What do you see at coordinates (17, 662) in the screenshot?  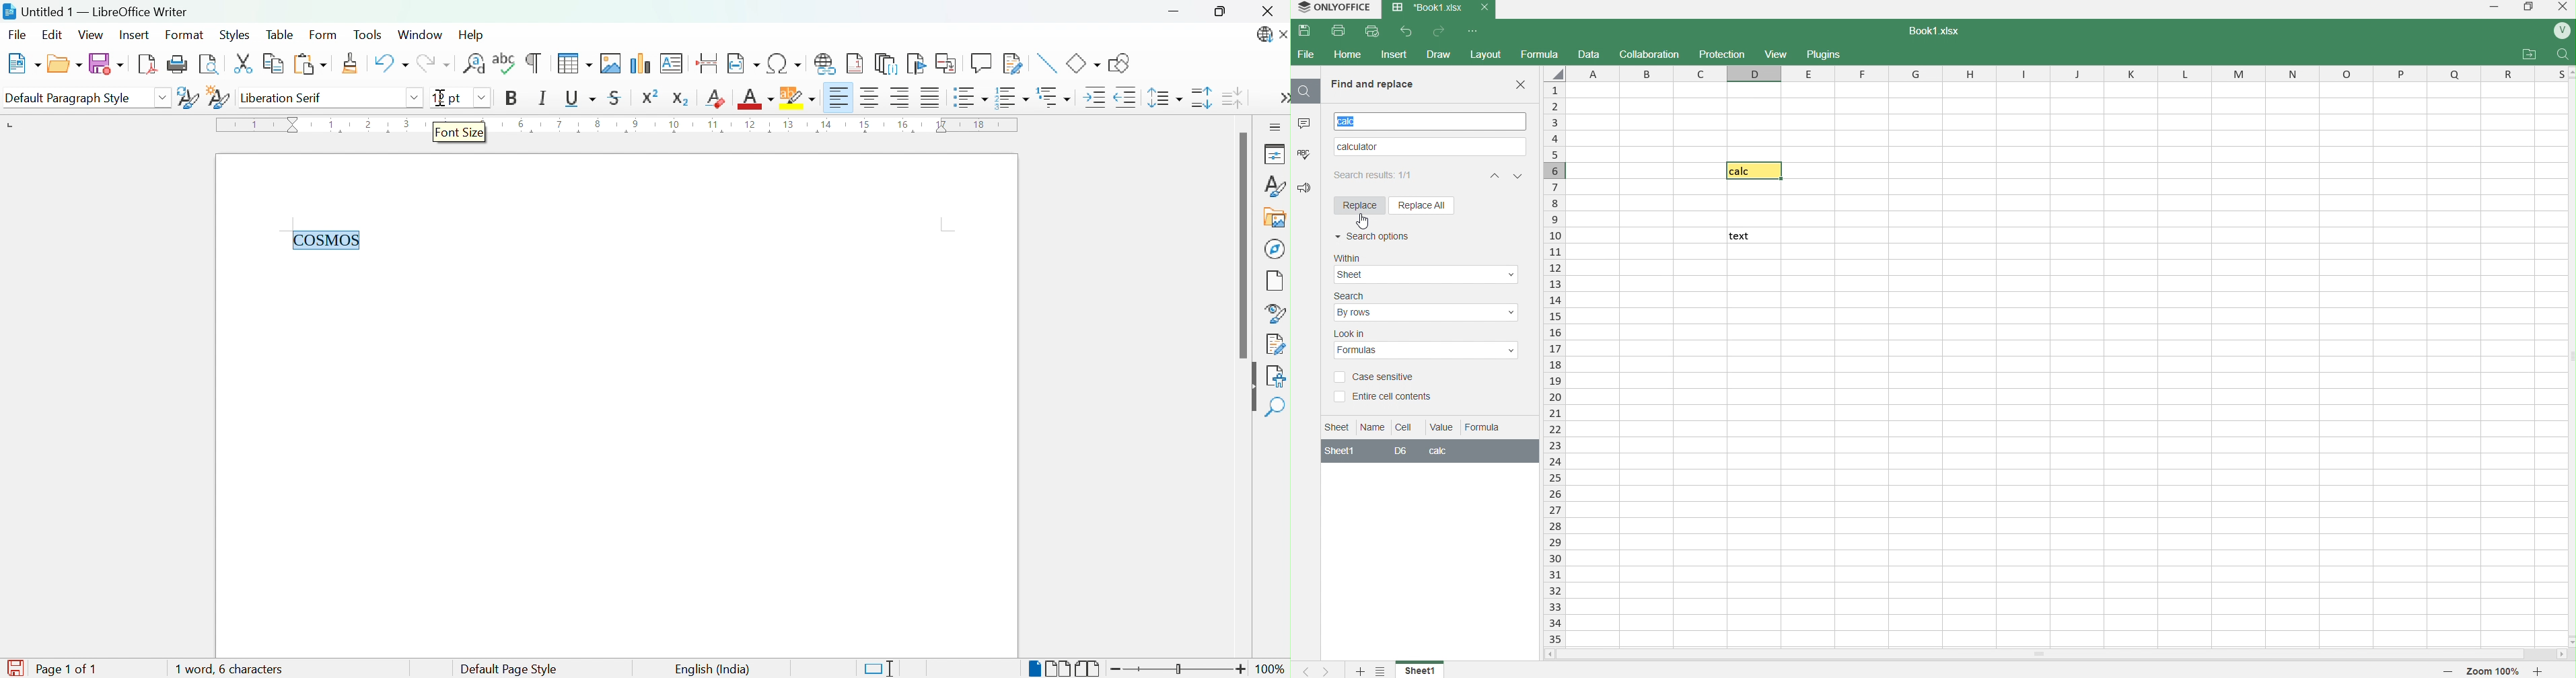 I see `Save` at bounding box center [17, 662].